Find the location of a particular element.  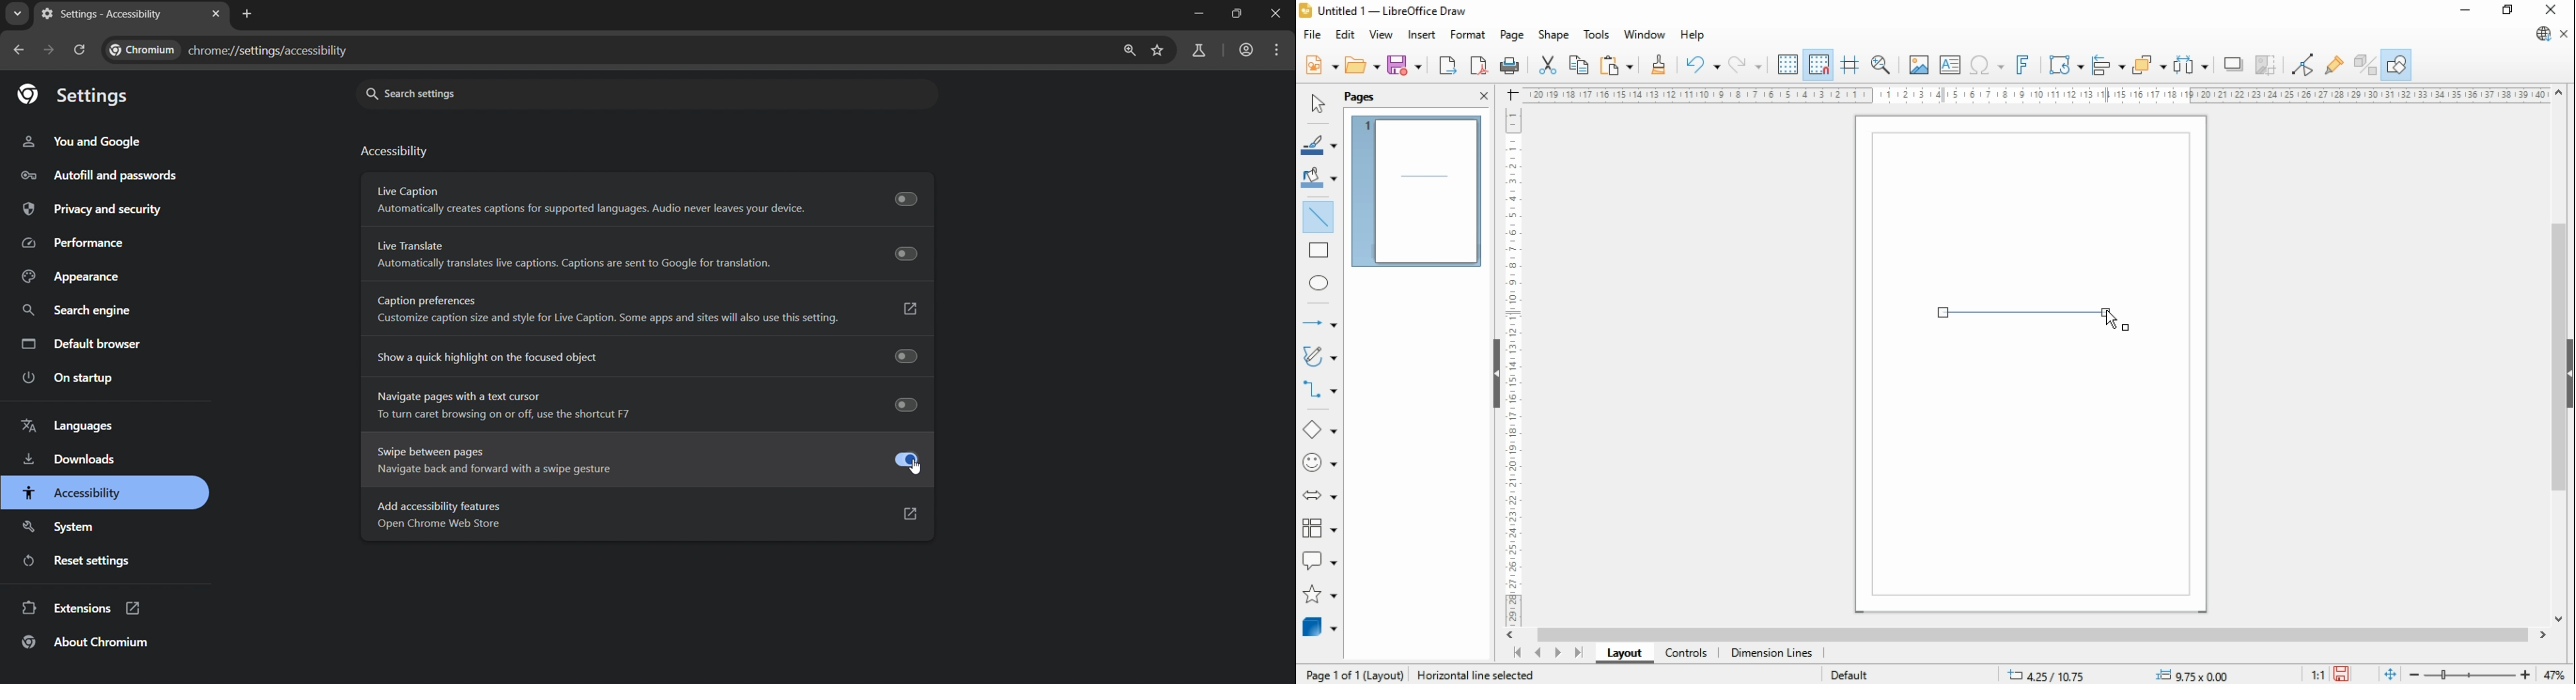

system is located at coordinates (62, 524).